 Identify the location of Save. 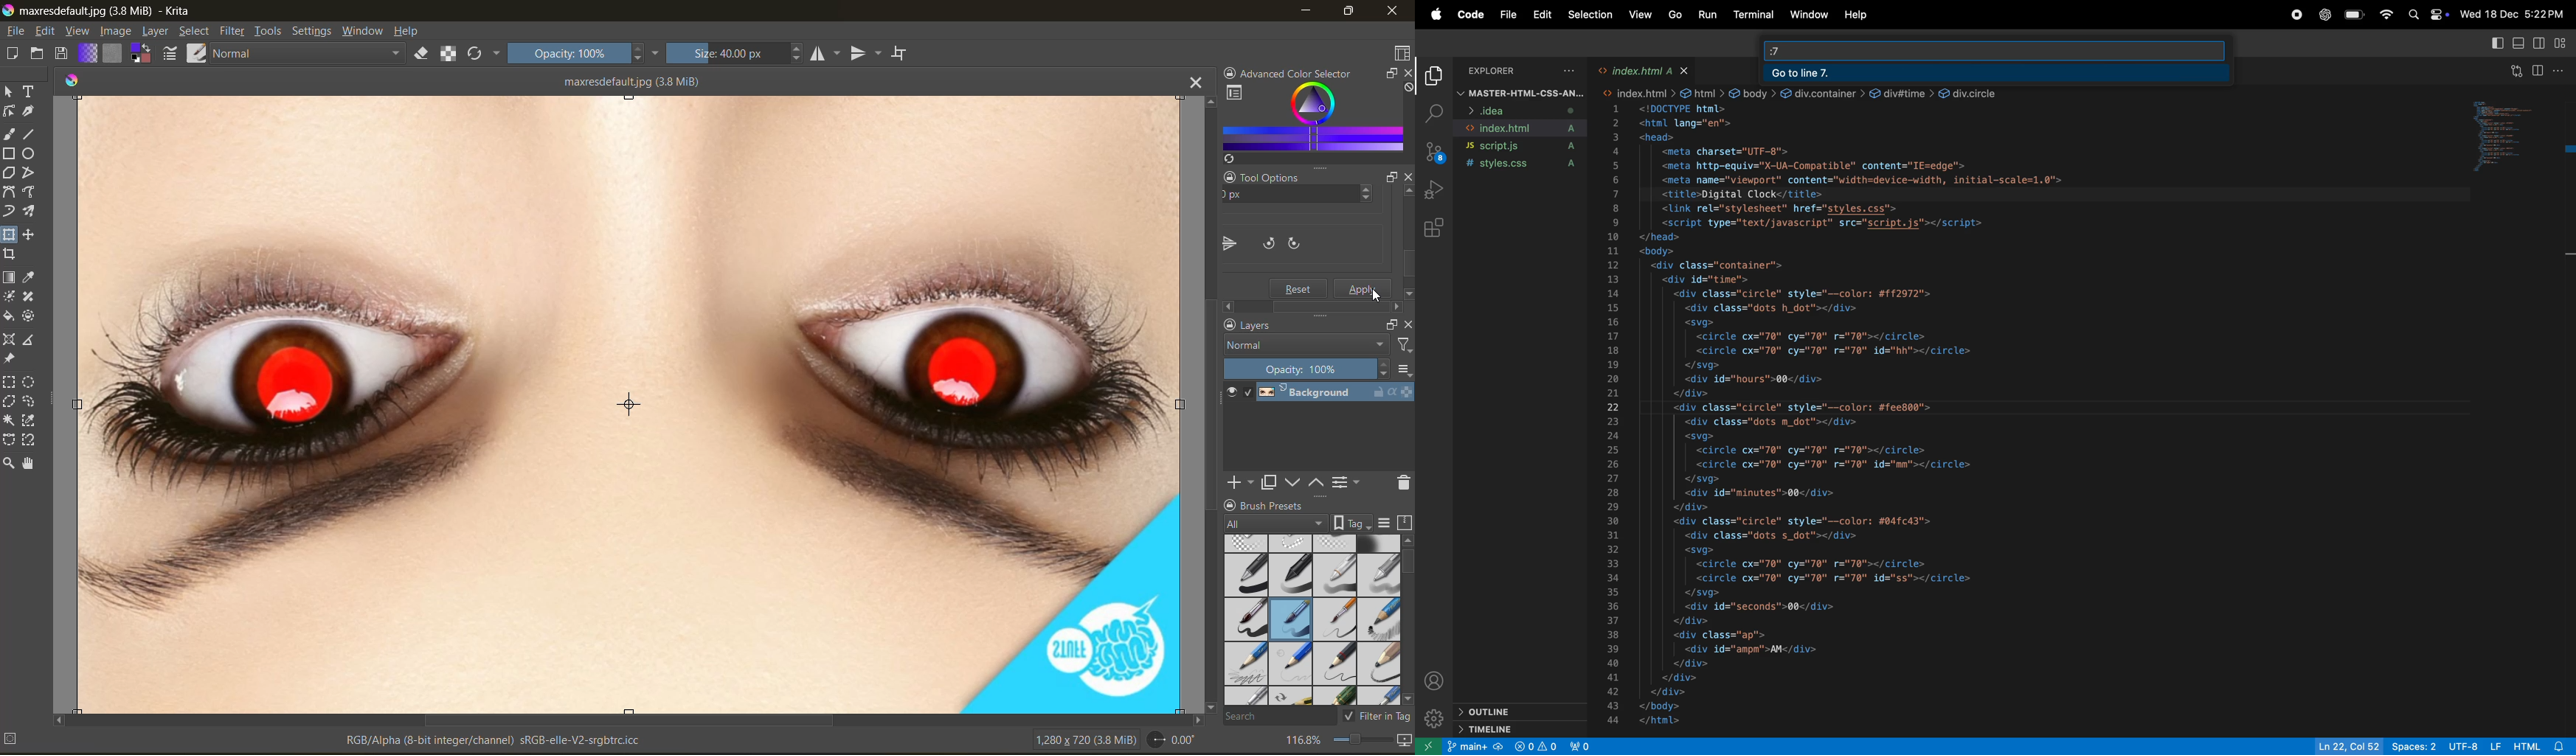
(1299, 288).